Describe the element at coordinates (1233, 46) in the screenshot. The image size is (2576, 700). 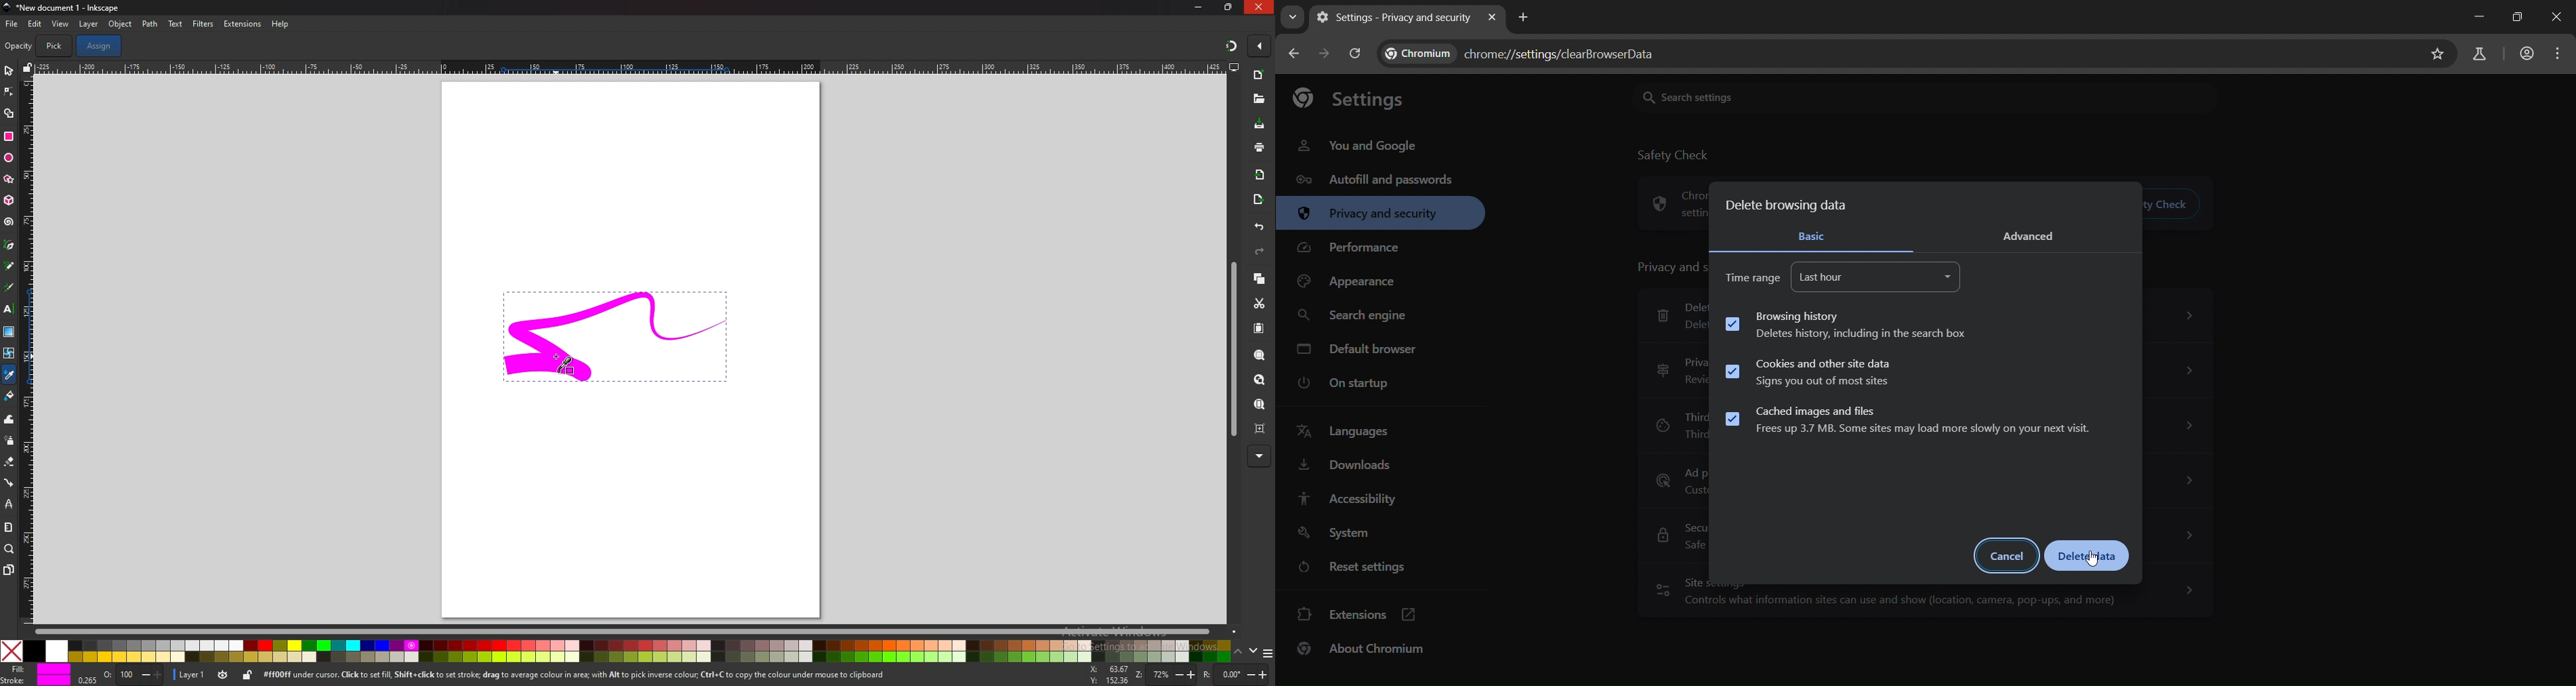
I see `snapping` at that location.